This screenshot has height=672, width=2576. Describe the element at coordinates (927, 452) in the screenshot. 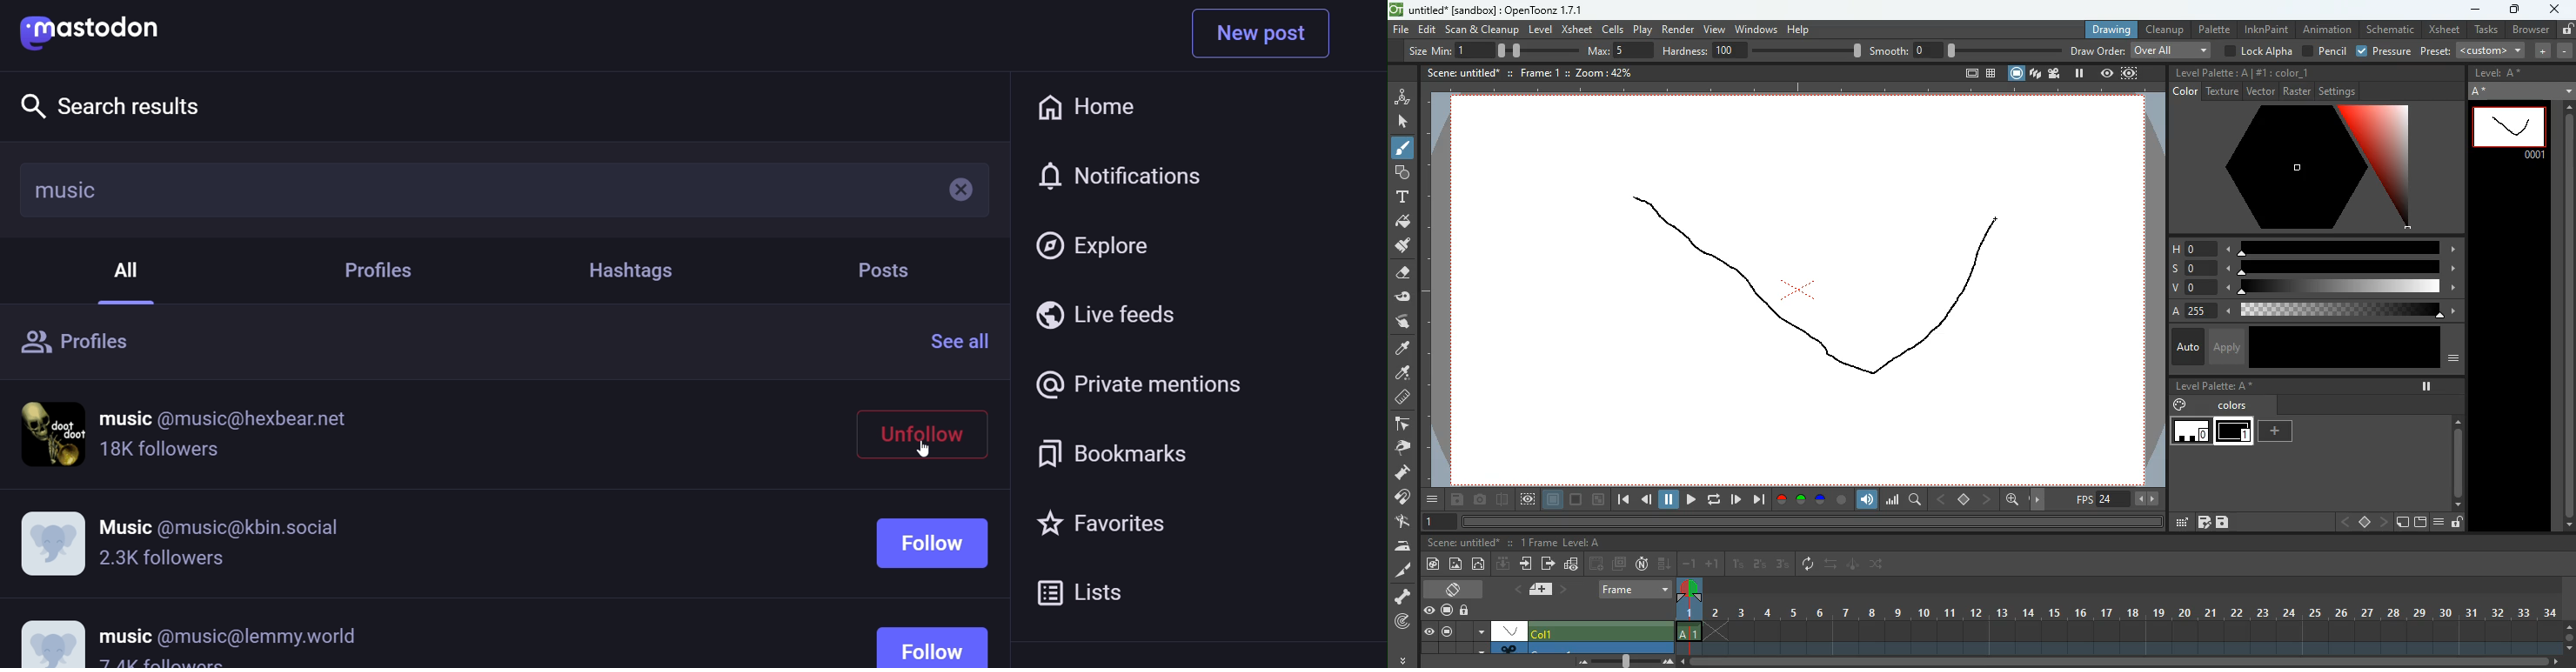

I see `cursor` at that location.